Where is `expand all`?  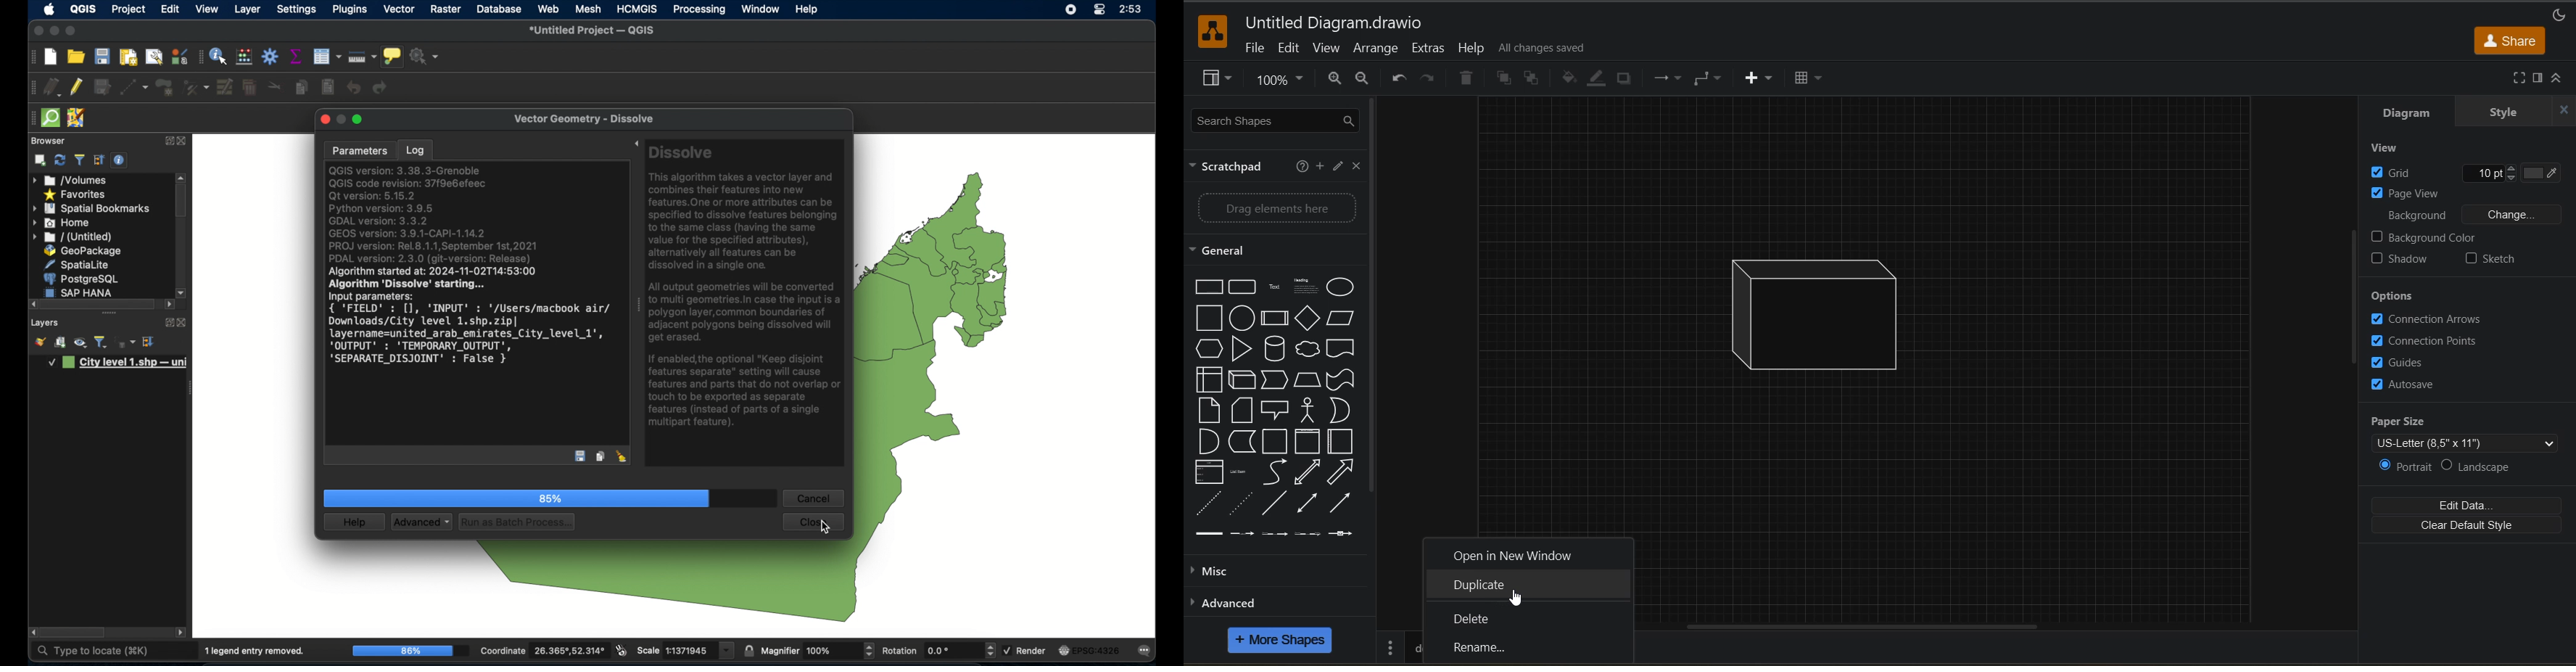
expand all is located at coordinates (149, 342).